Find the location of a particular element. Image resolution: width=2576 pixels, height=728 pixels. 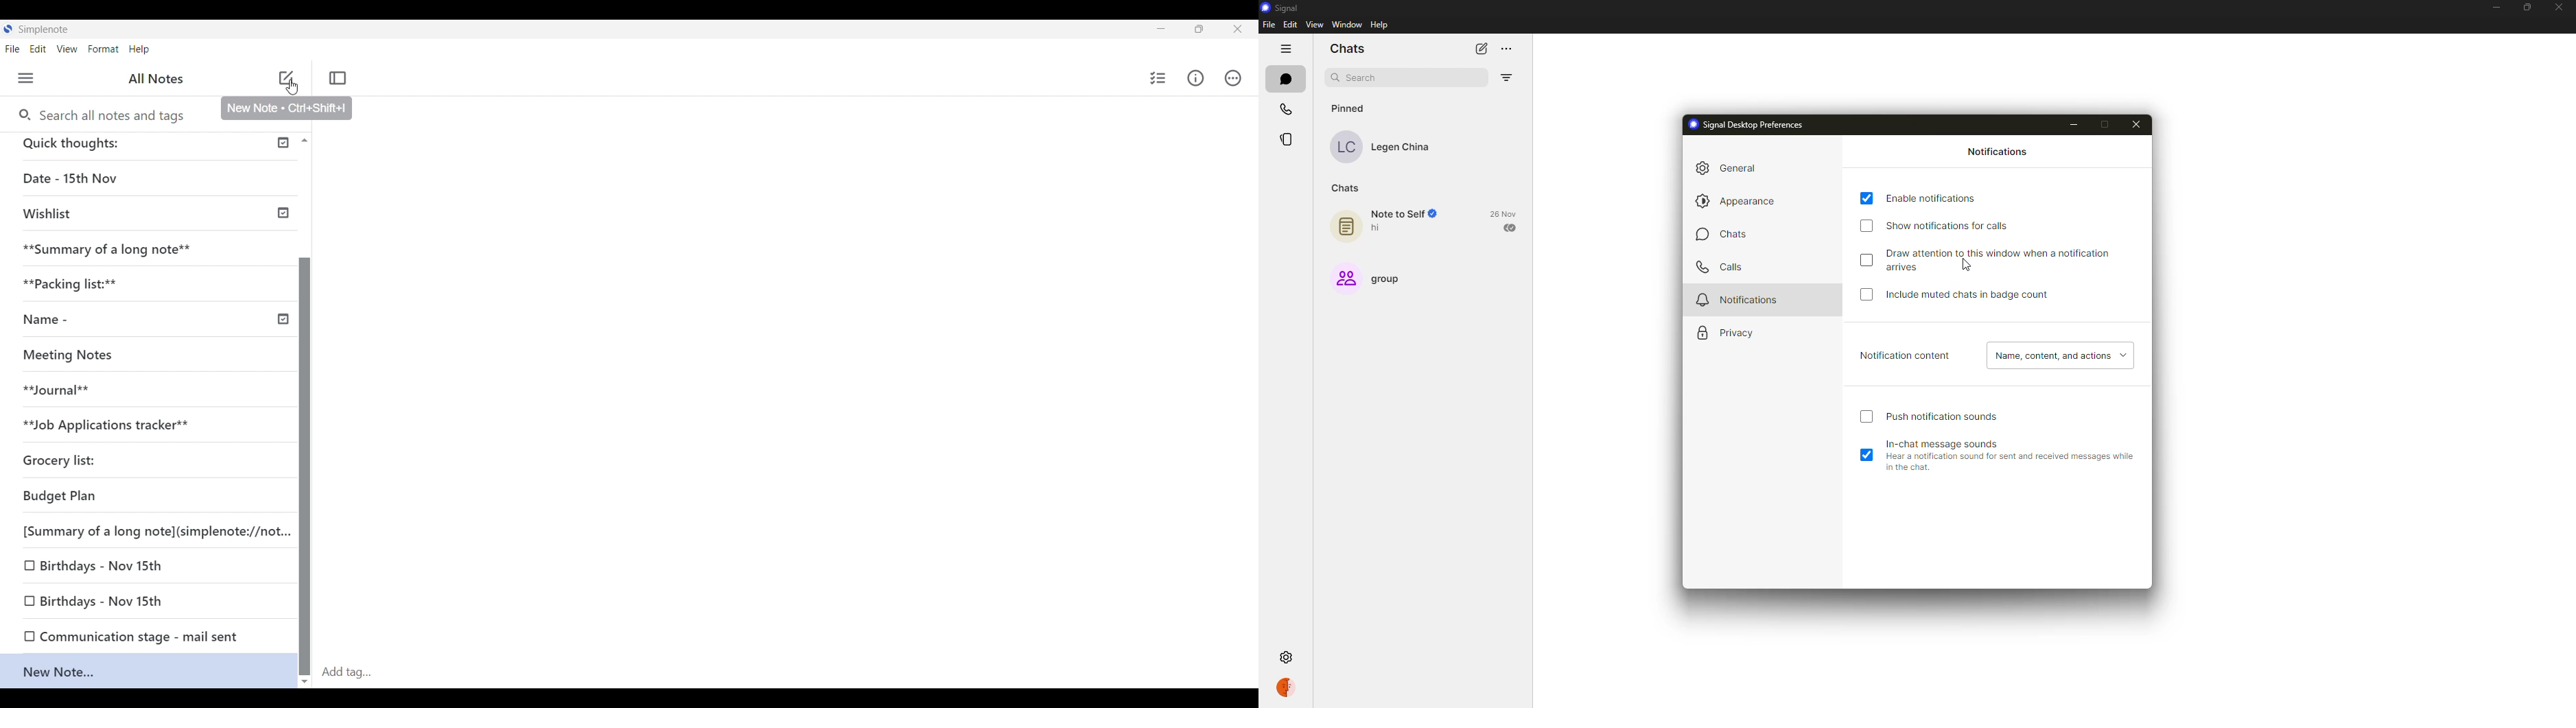

file is located at coordinates (1269, 24).